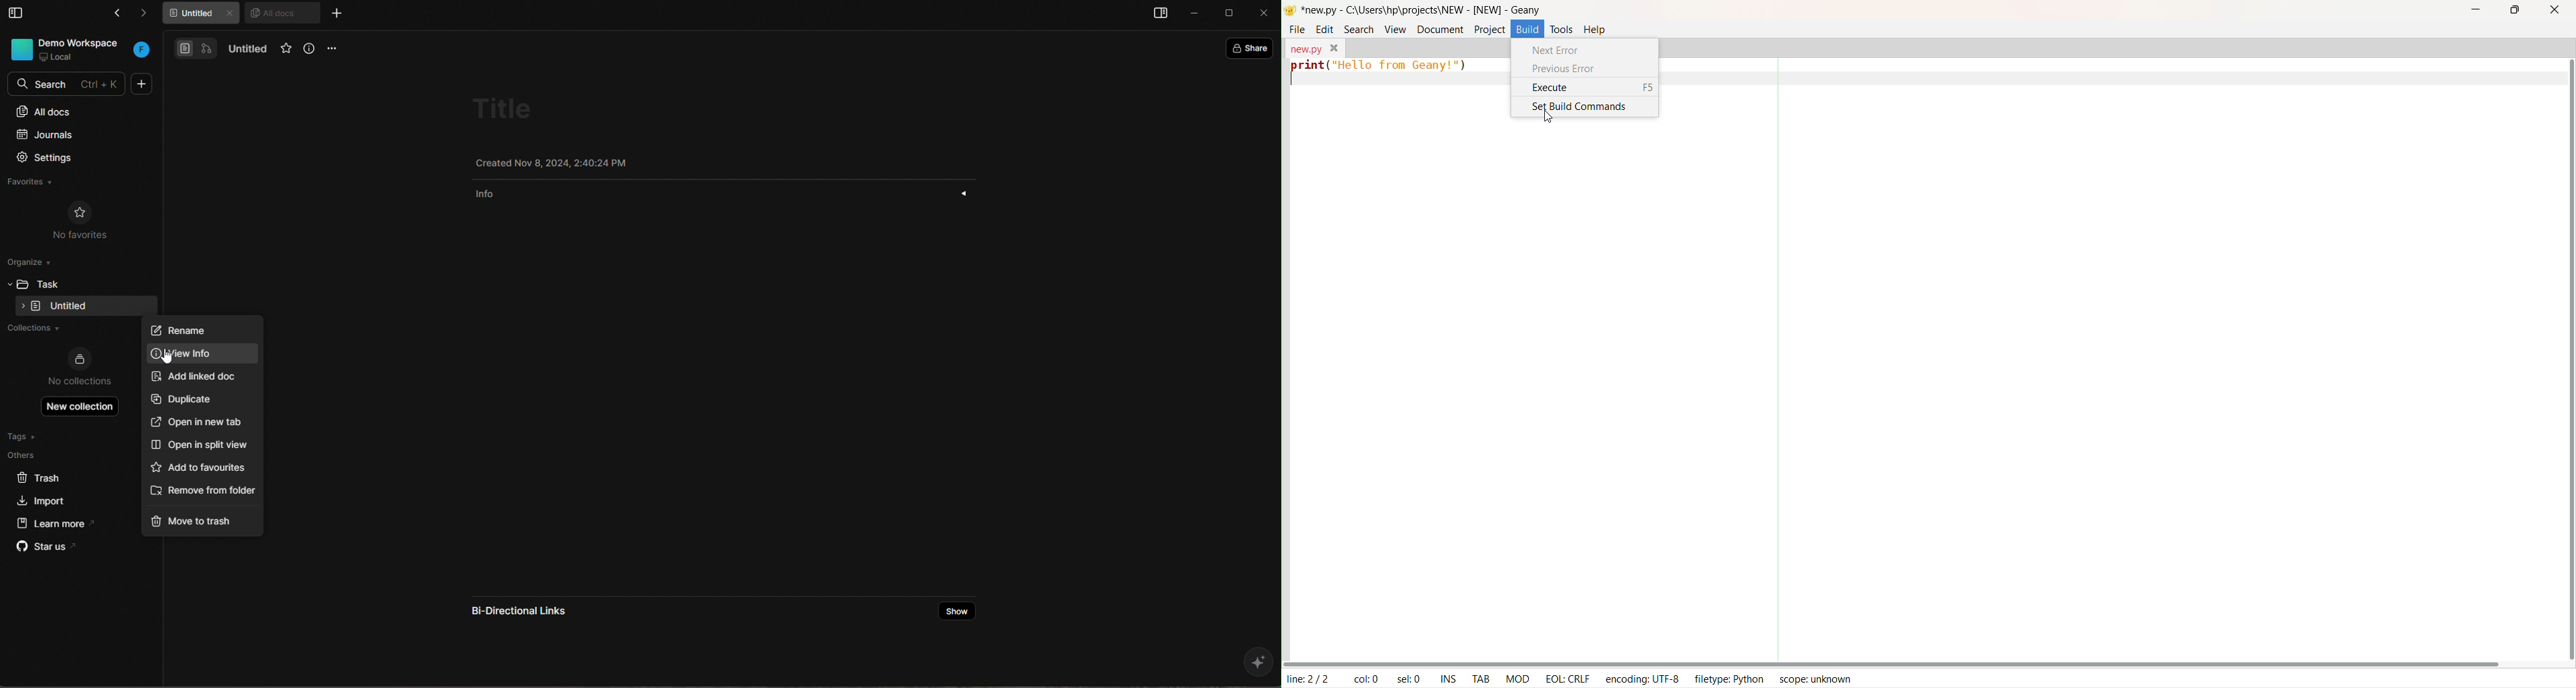 This screenshot has height=700, width=2576. What do you see at coordinates (51, 522) in the screenshot?
I see `learn more ` at bounding box center [51, 522].